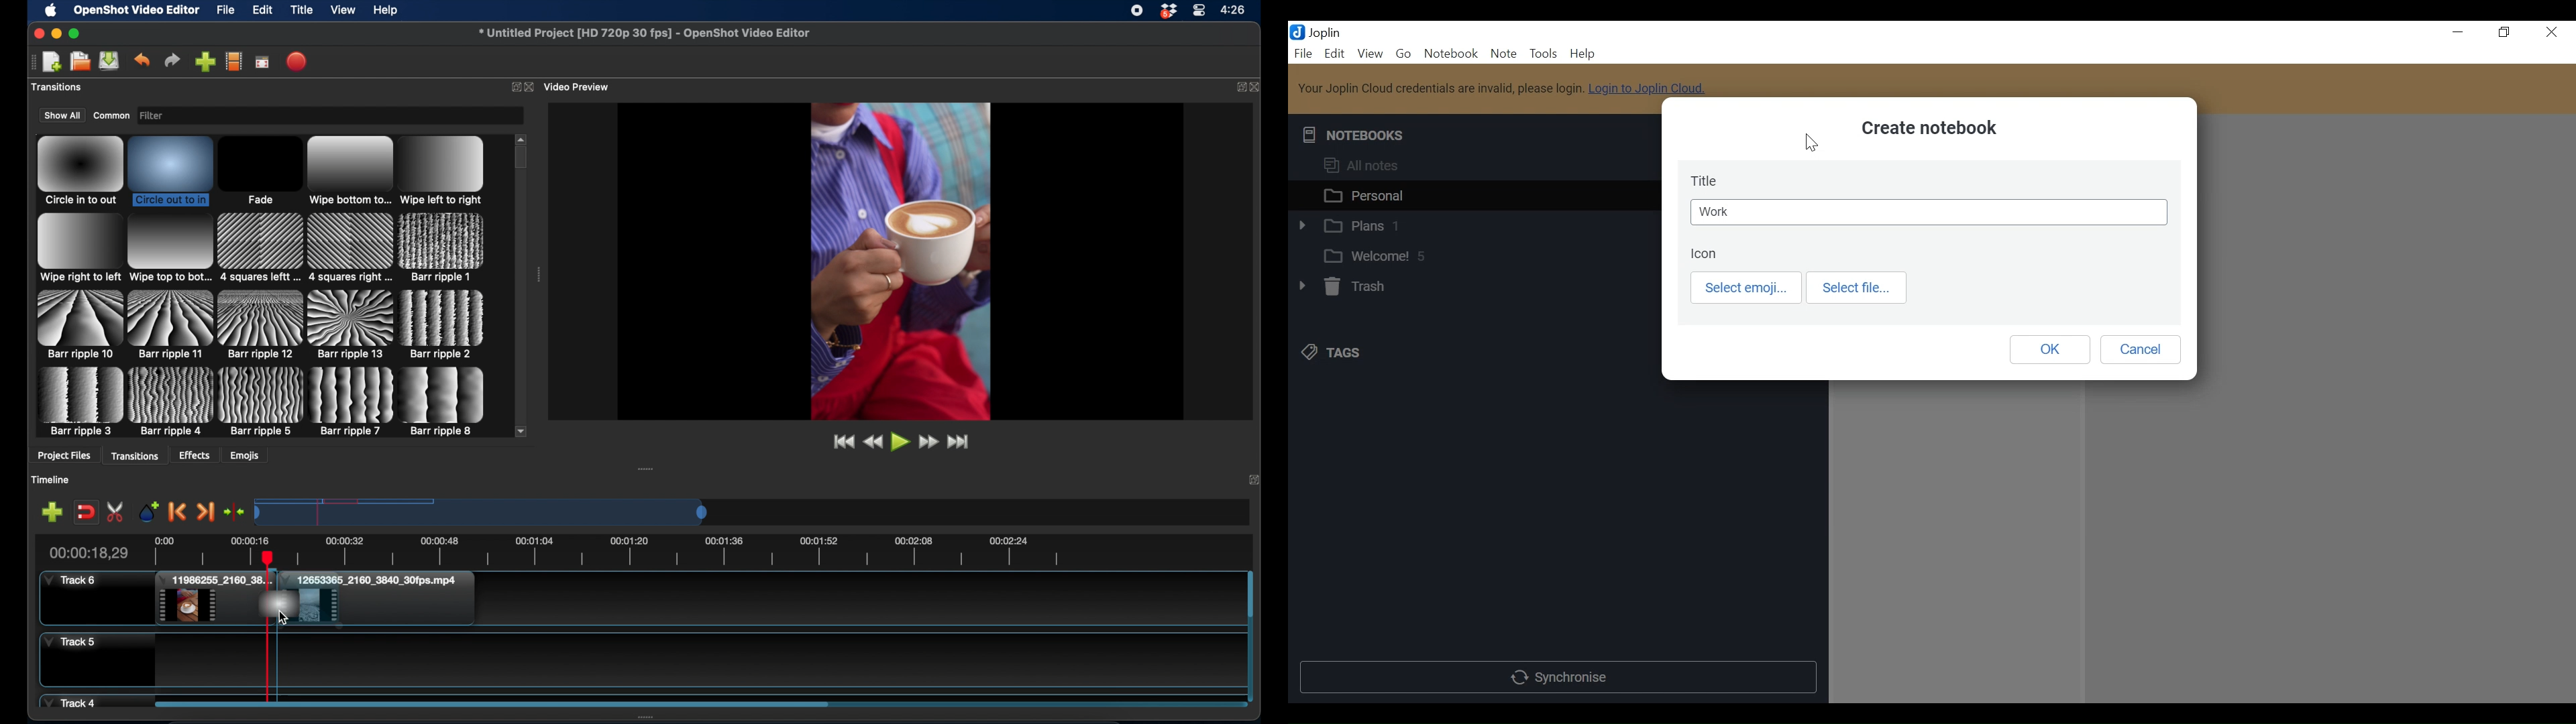 The image size is (2576, 728). What do you see at coordinates (1472, 255) in the screenshot?
I see `Welcome! 5` at bounding box center [1472, 255].